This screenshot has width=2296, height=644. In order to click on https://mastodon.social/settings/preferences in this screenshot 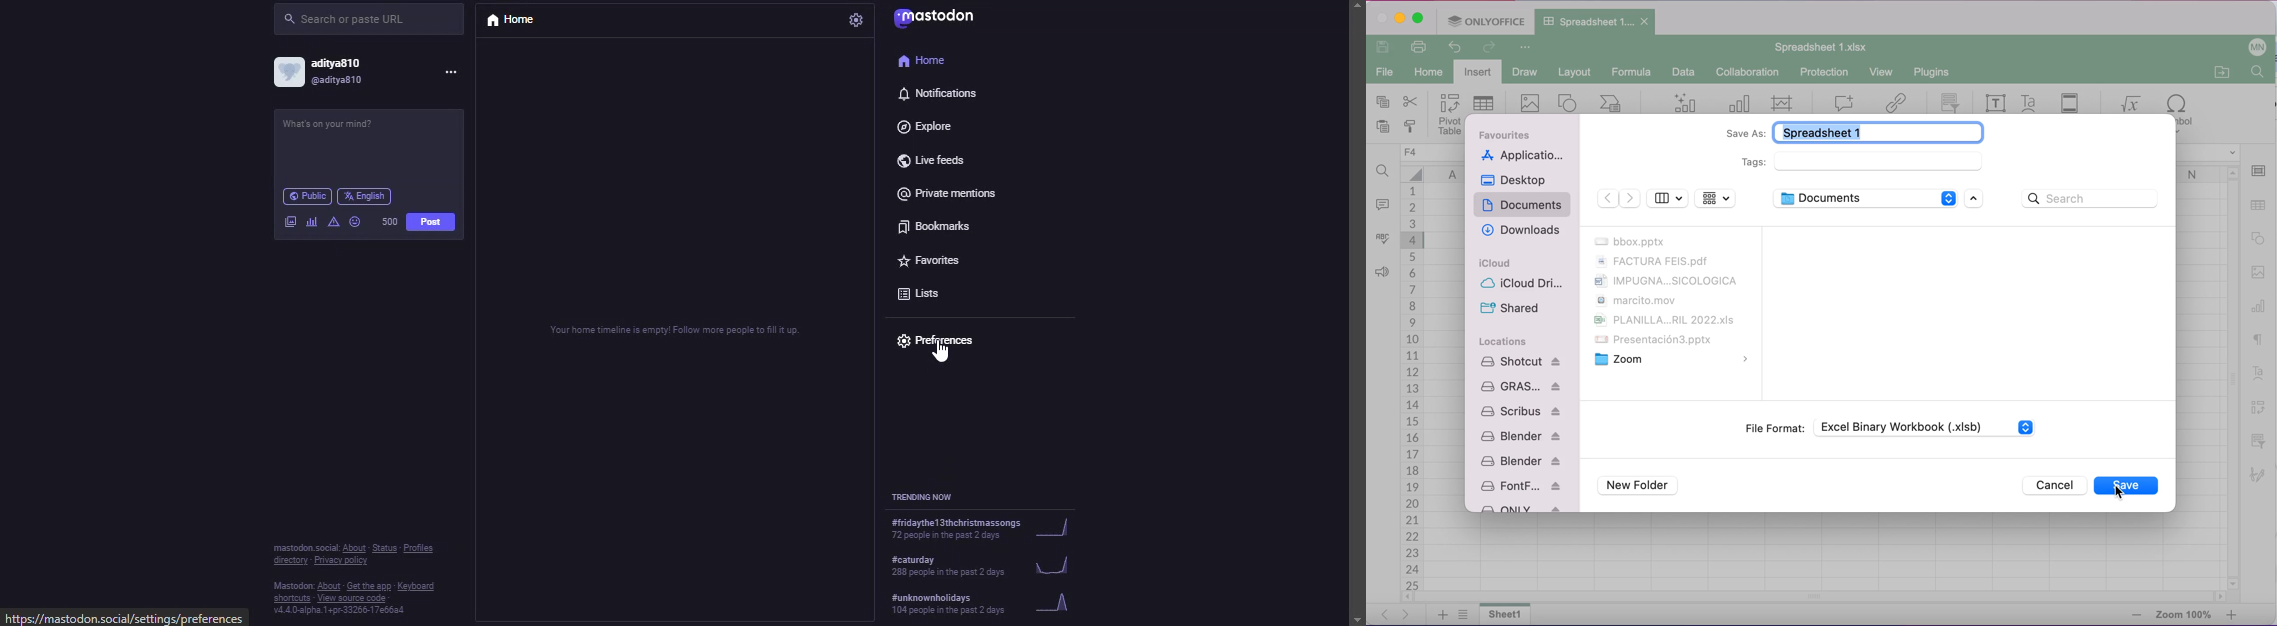, I will do `click(127, 618)`.